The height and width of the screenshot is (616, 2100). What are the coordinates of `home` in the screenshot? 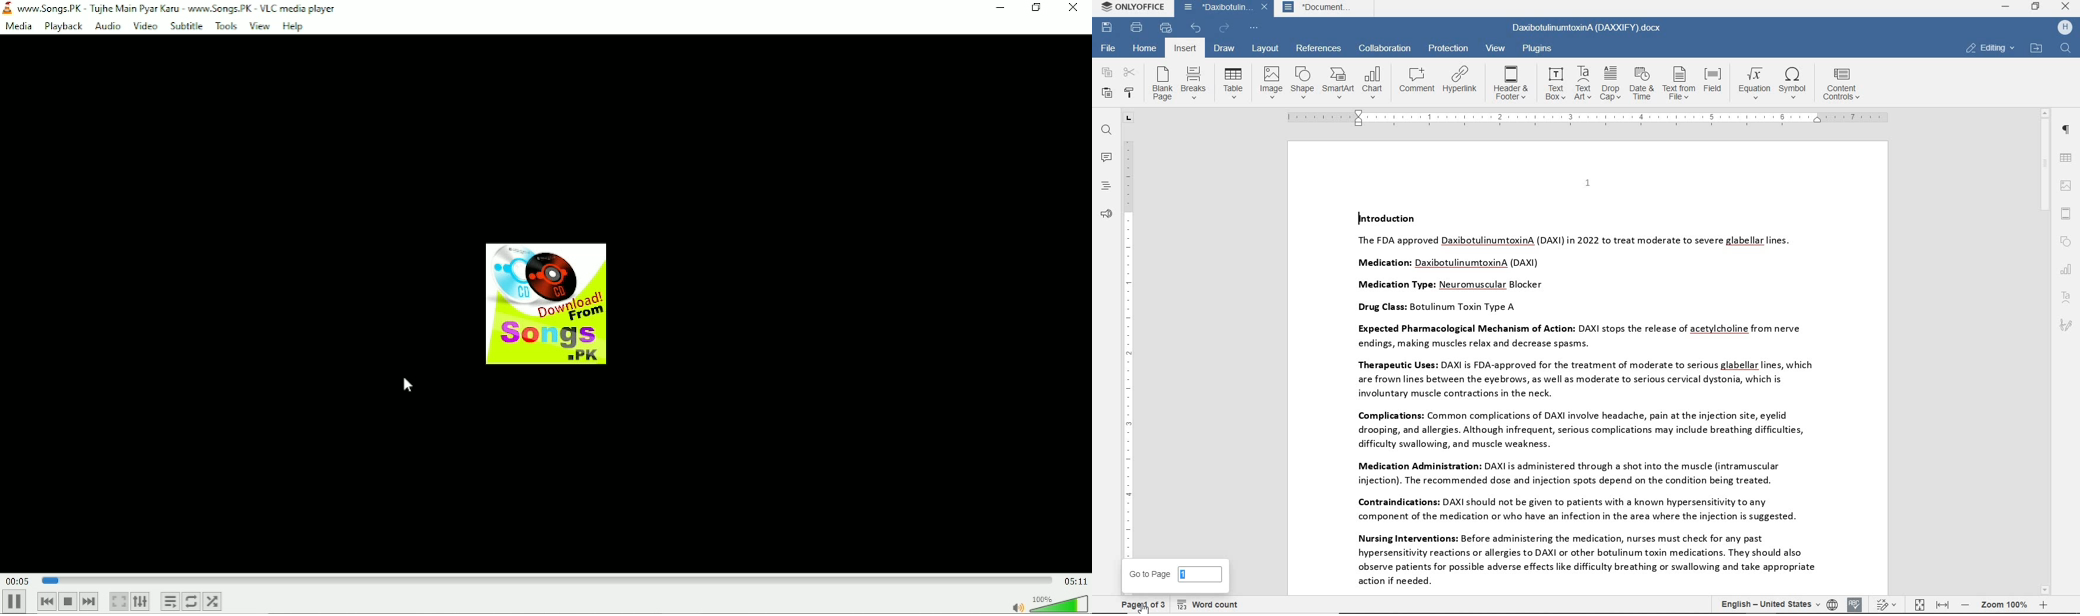 It's located at (1146, 49).